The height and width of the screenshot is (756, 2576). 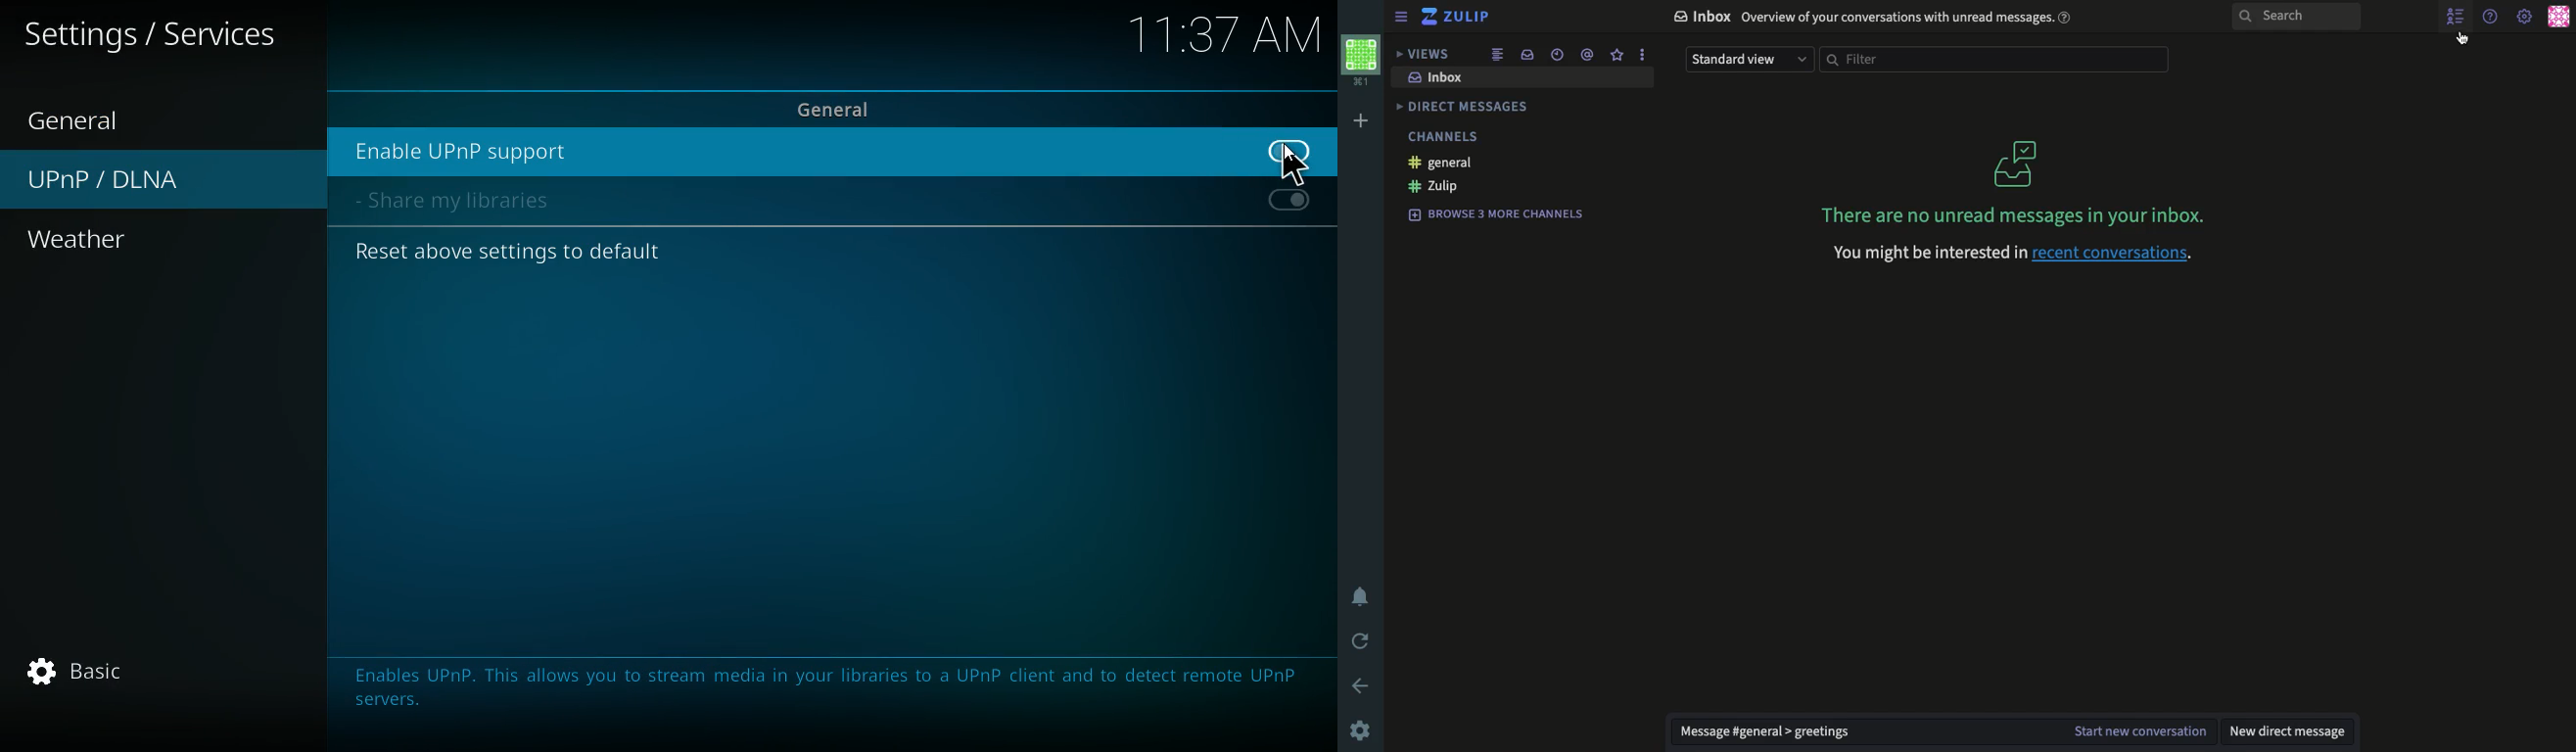 What do you see at coordinates (122, 241) in the screenshot?
I see `weather` at bounding box center [122, 241].